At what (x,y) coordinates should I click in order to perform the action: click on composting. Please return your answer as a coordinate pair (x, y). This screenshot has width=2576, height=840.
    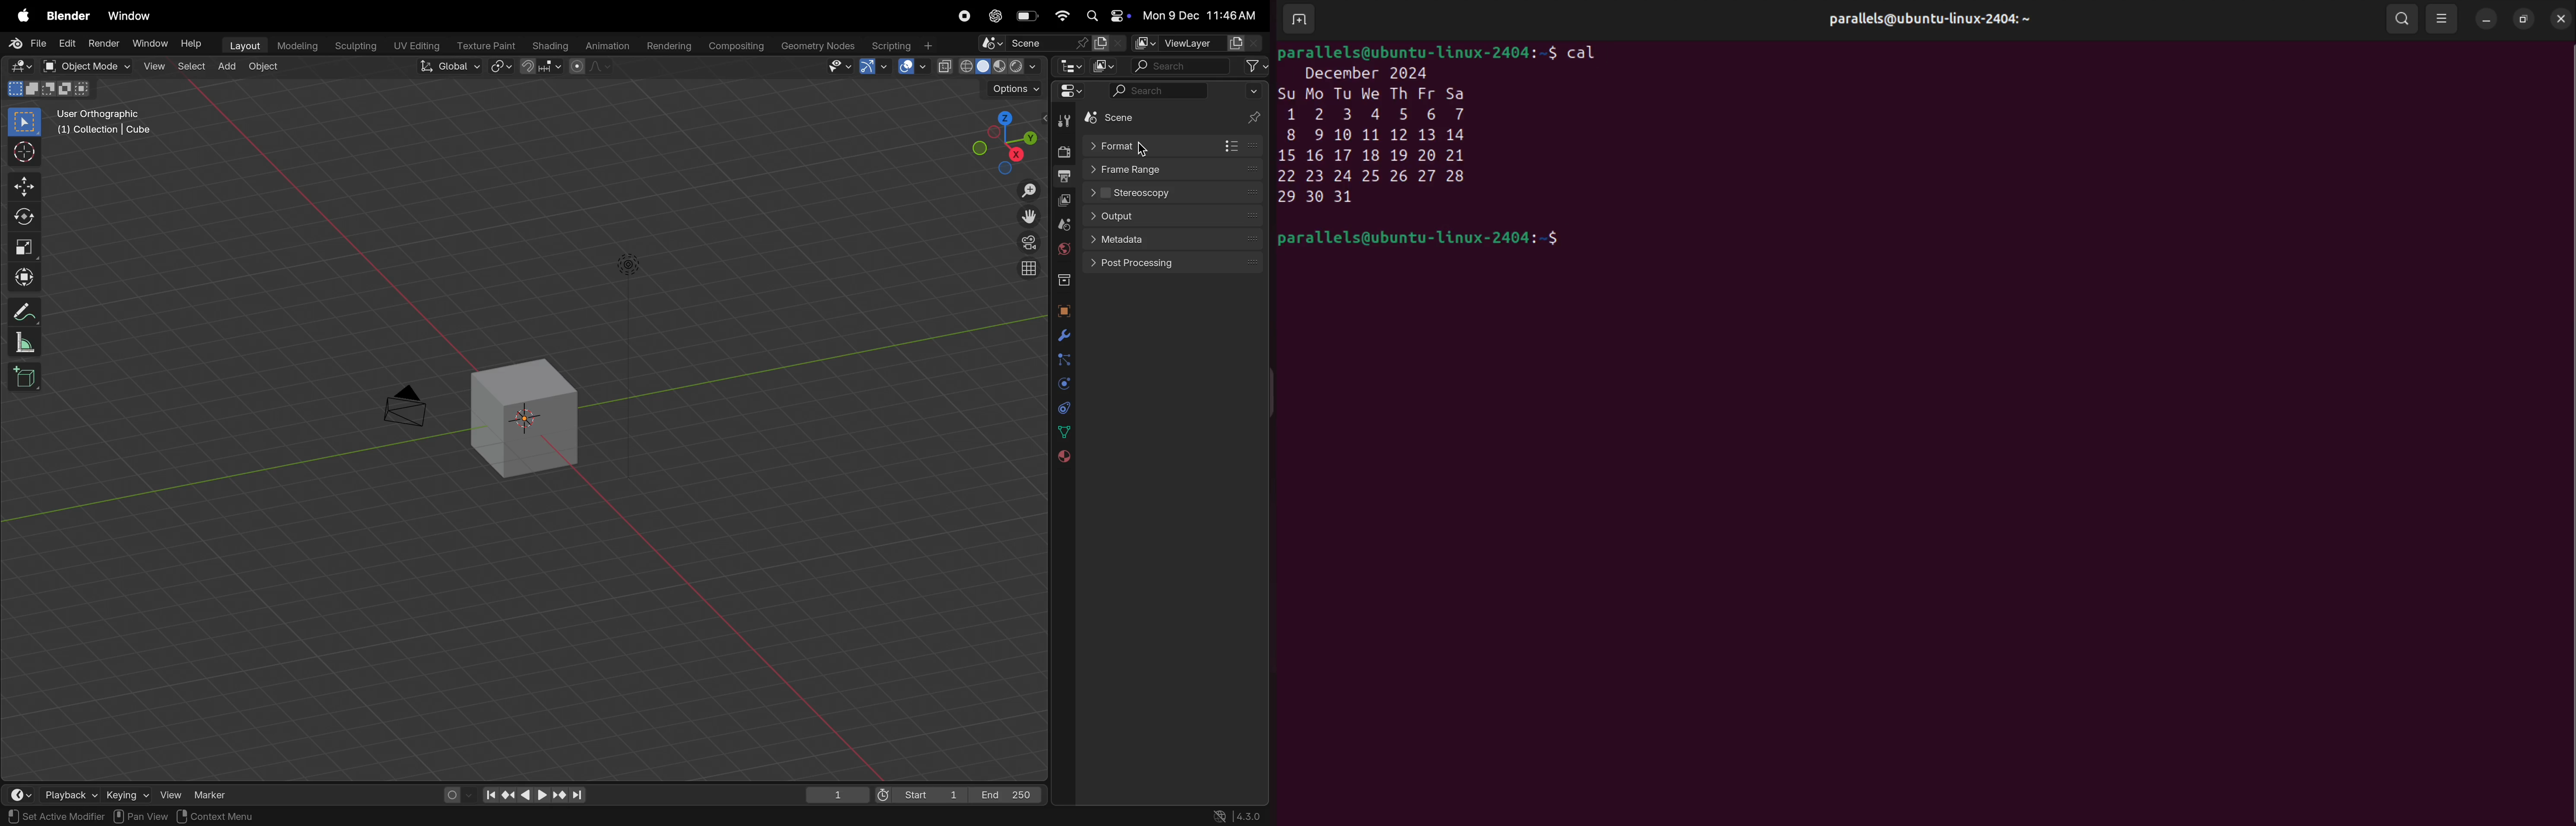
    Looking at the image, I should click on (738, 46).